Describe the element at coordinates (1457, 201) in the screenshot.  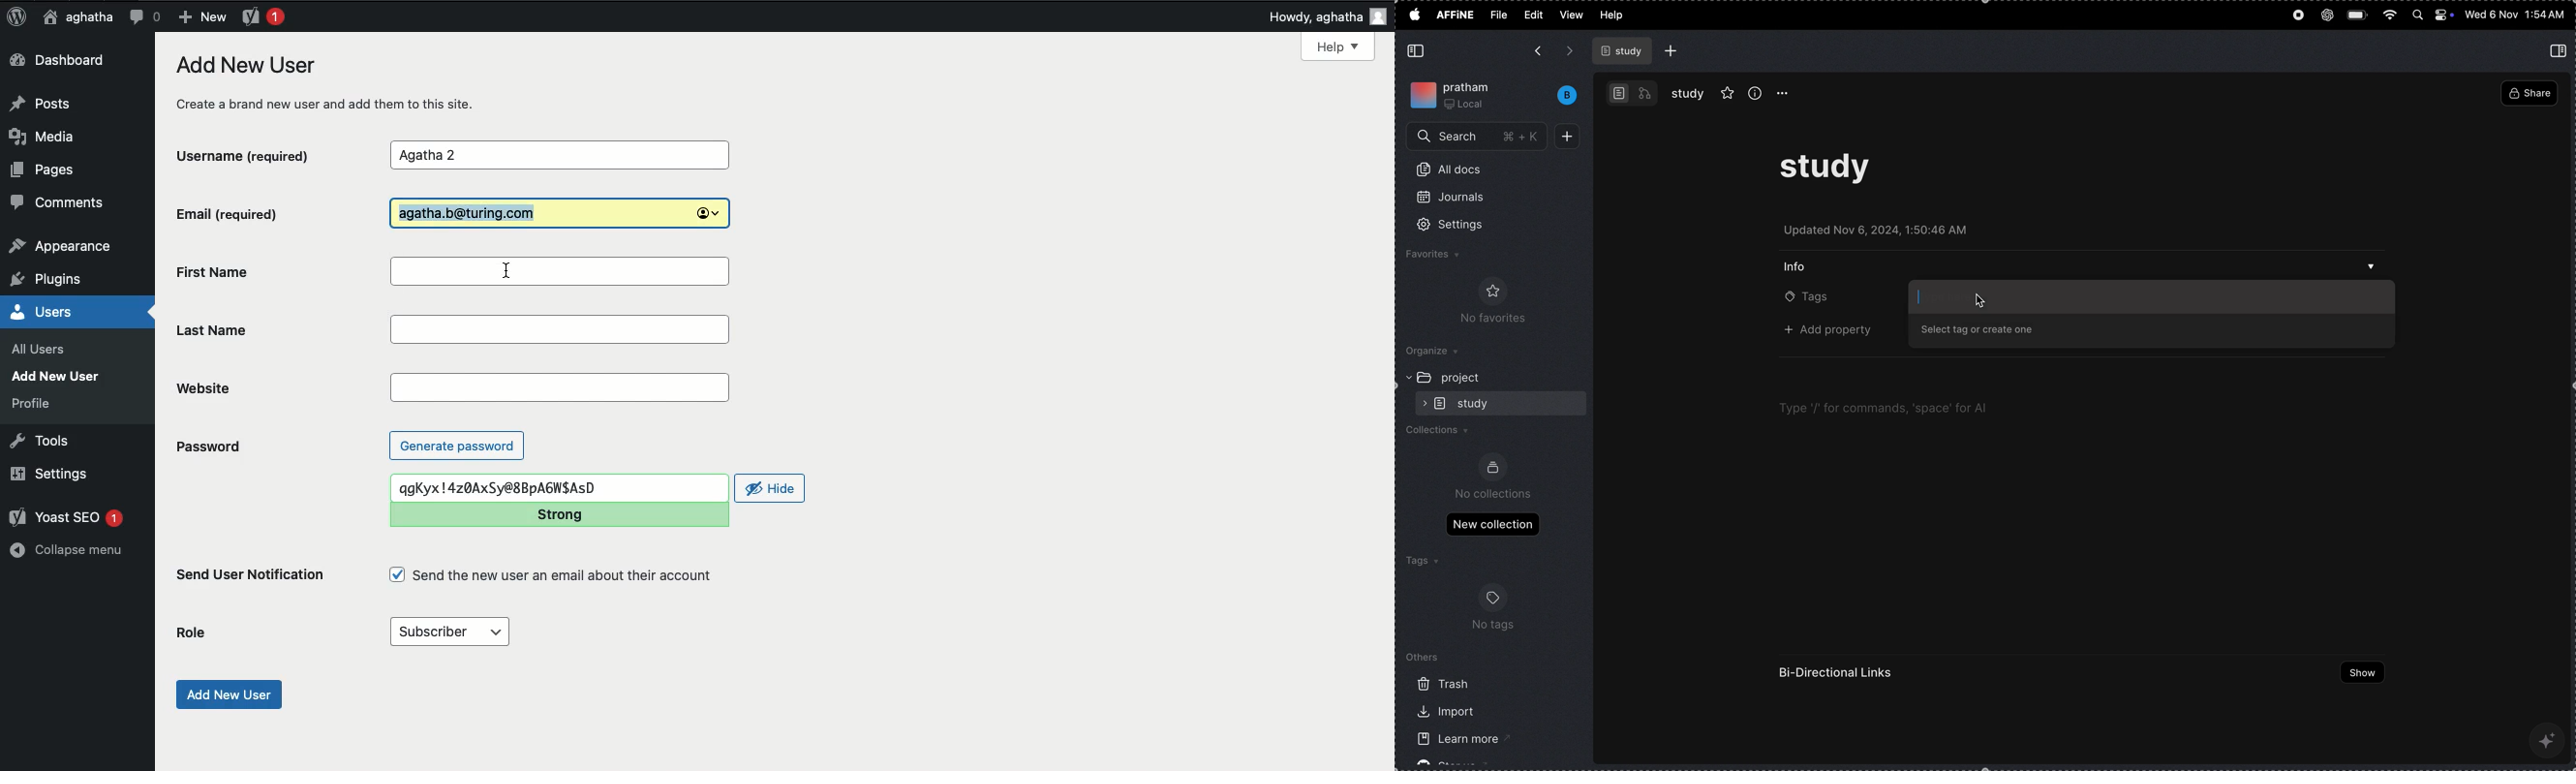
I see `journals` at that location.